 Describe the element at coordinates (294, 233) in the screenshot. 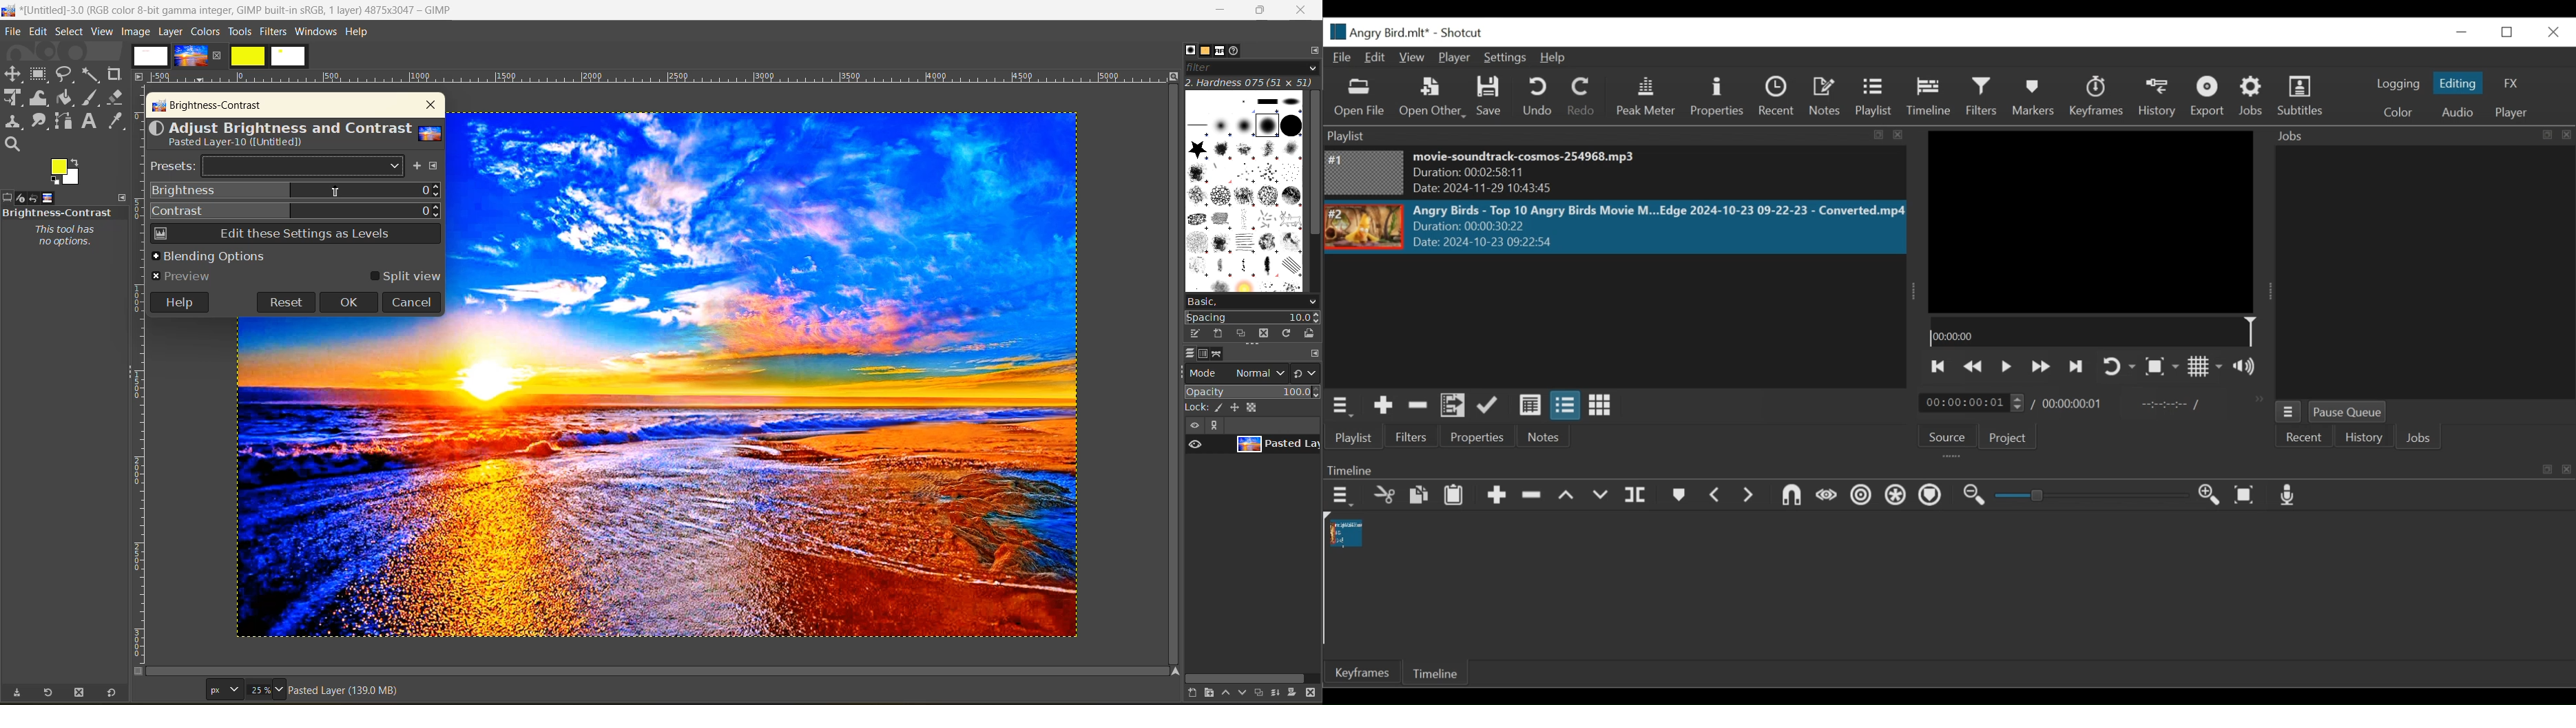

I see `edit these settings as levels` at that location.